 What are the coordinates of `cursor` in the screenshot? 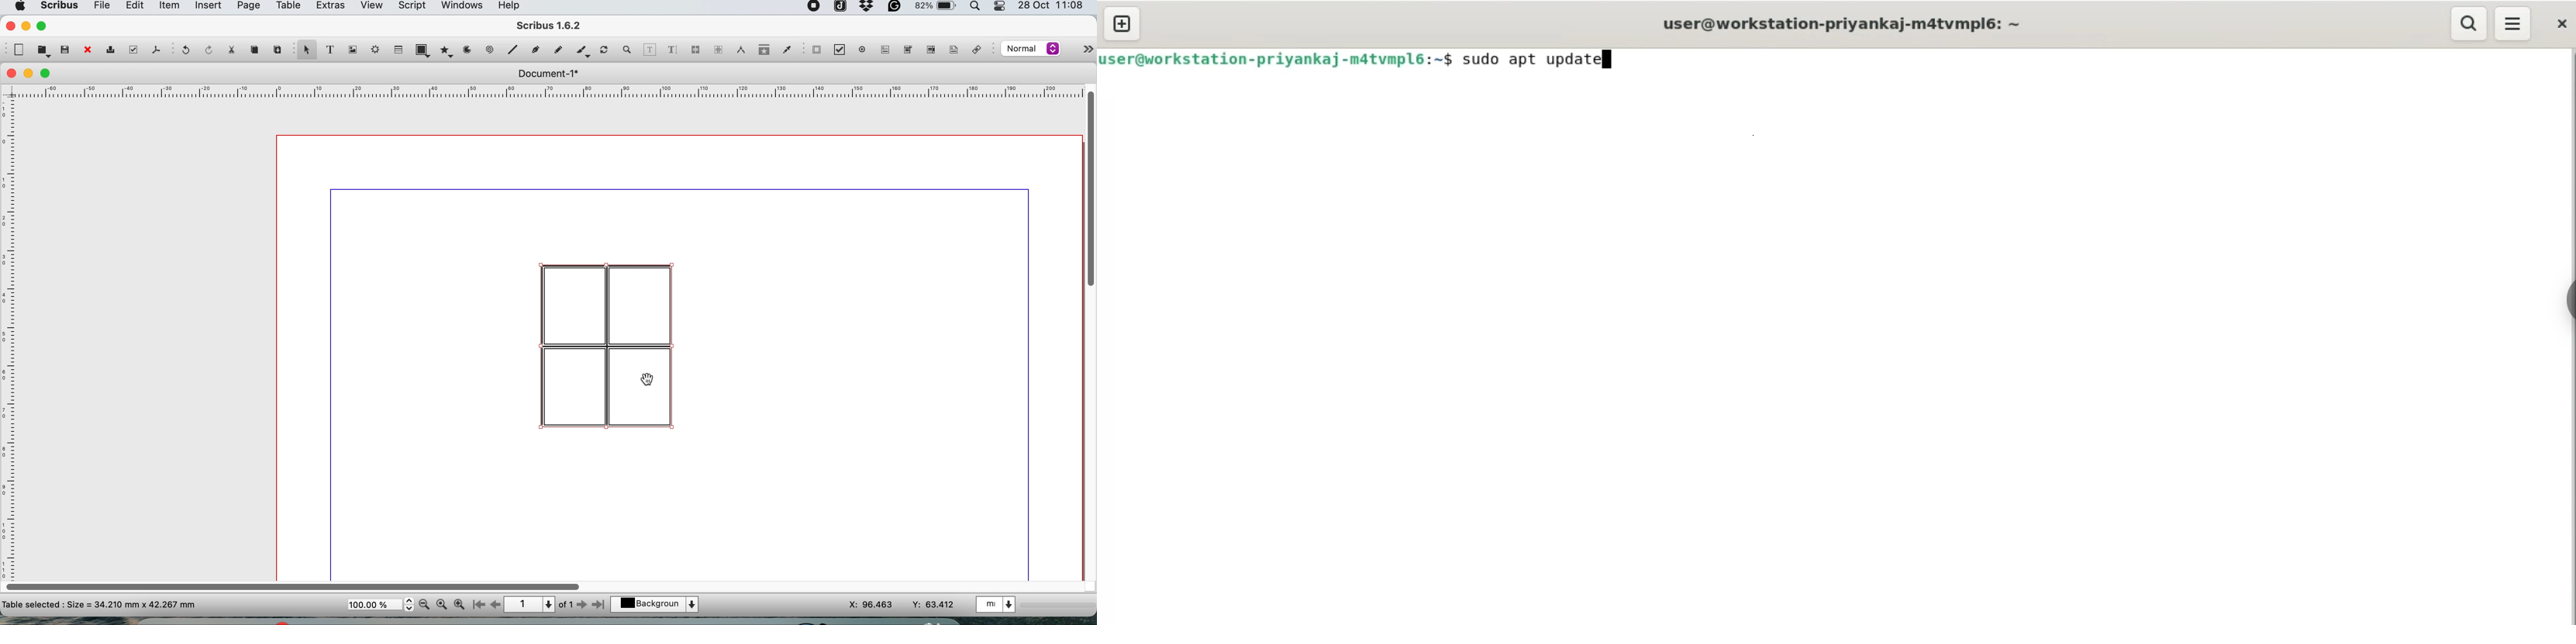 It's located at (642, 383).